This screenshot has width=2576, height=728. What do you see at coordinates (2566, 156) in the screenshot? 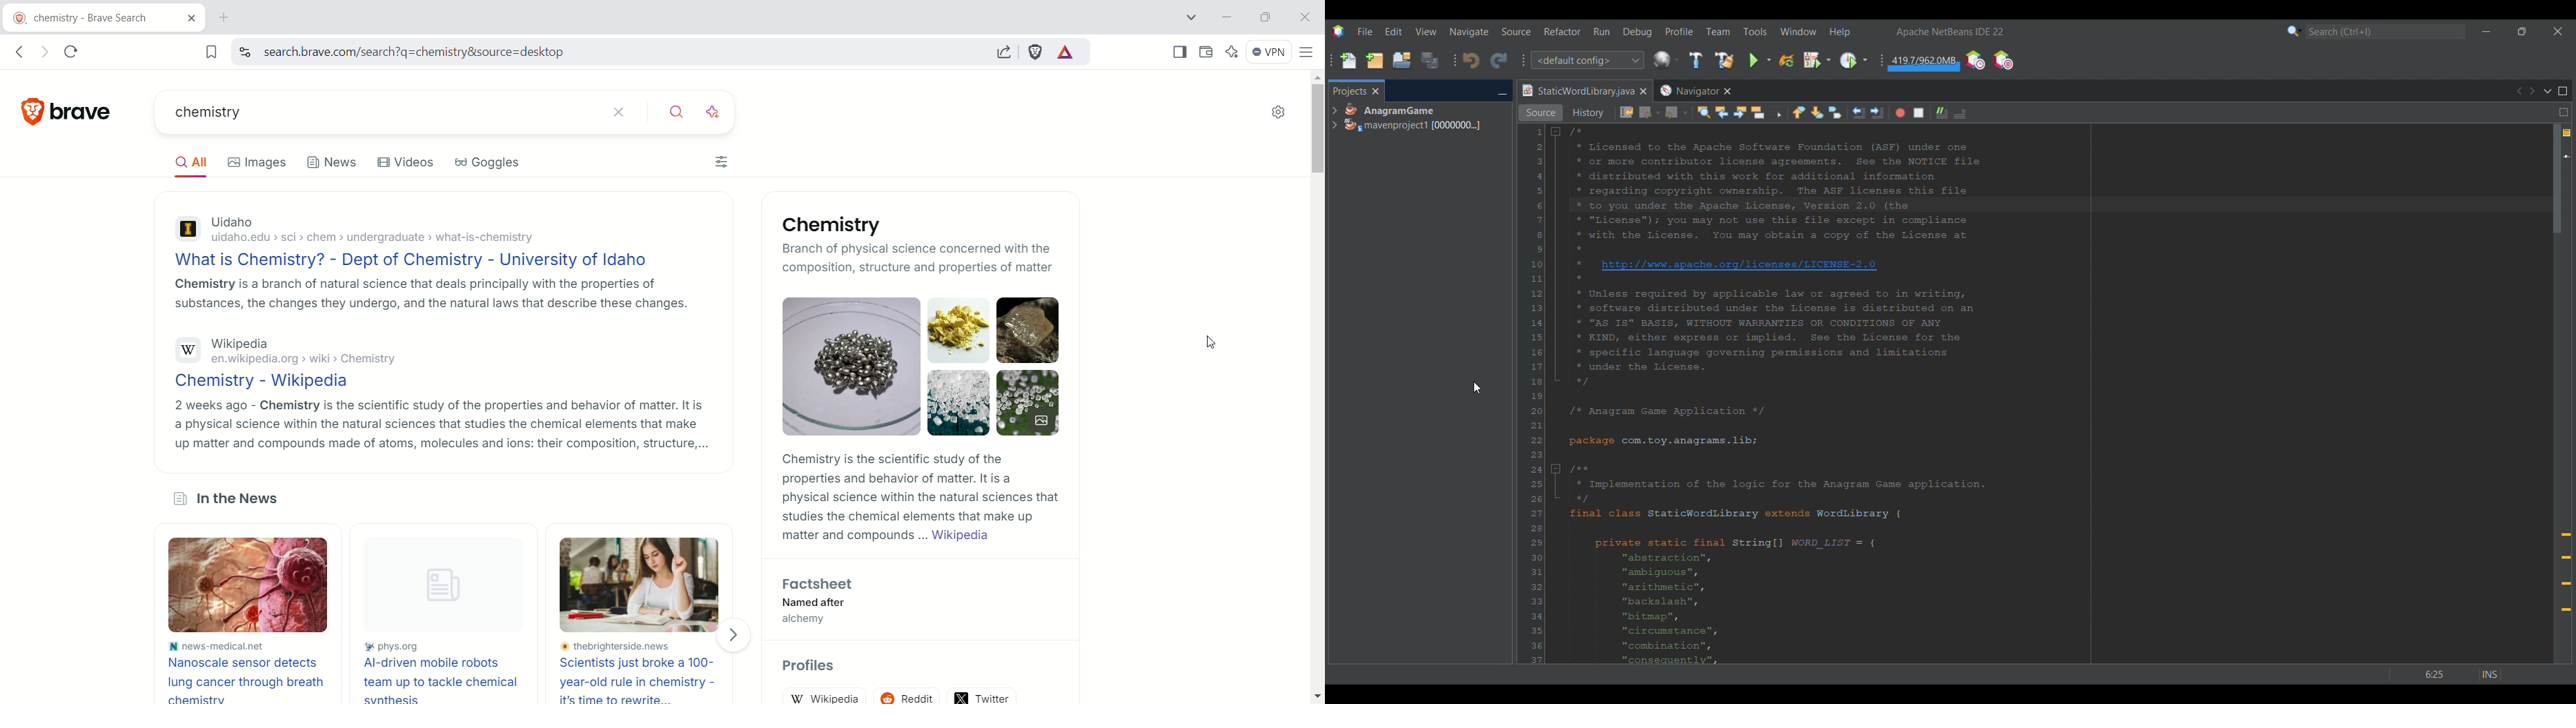
I see `Current line` at bounding box center [2566, 156].